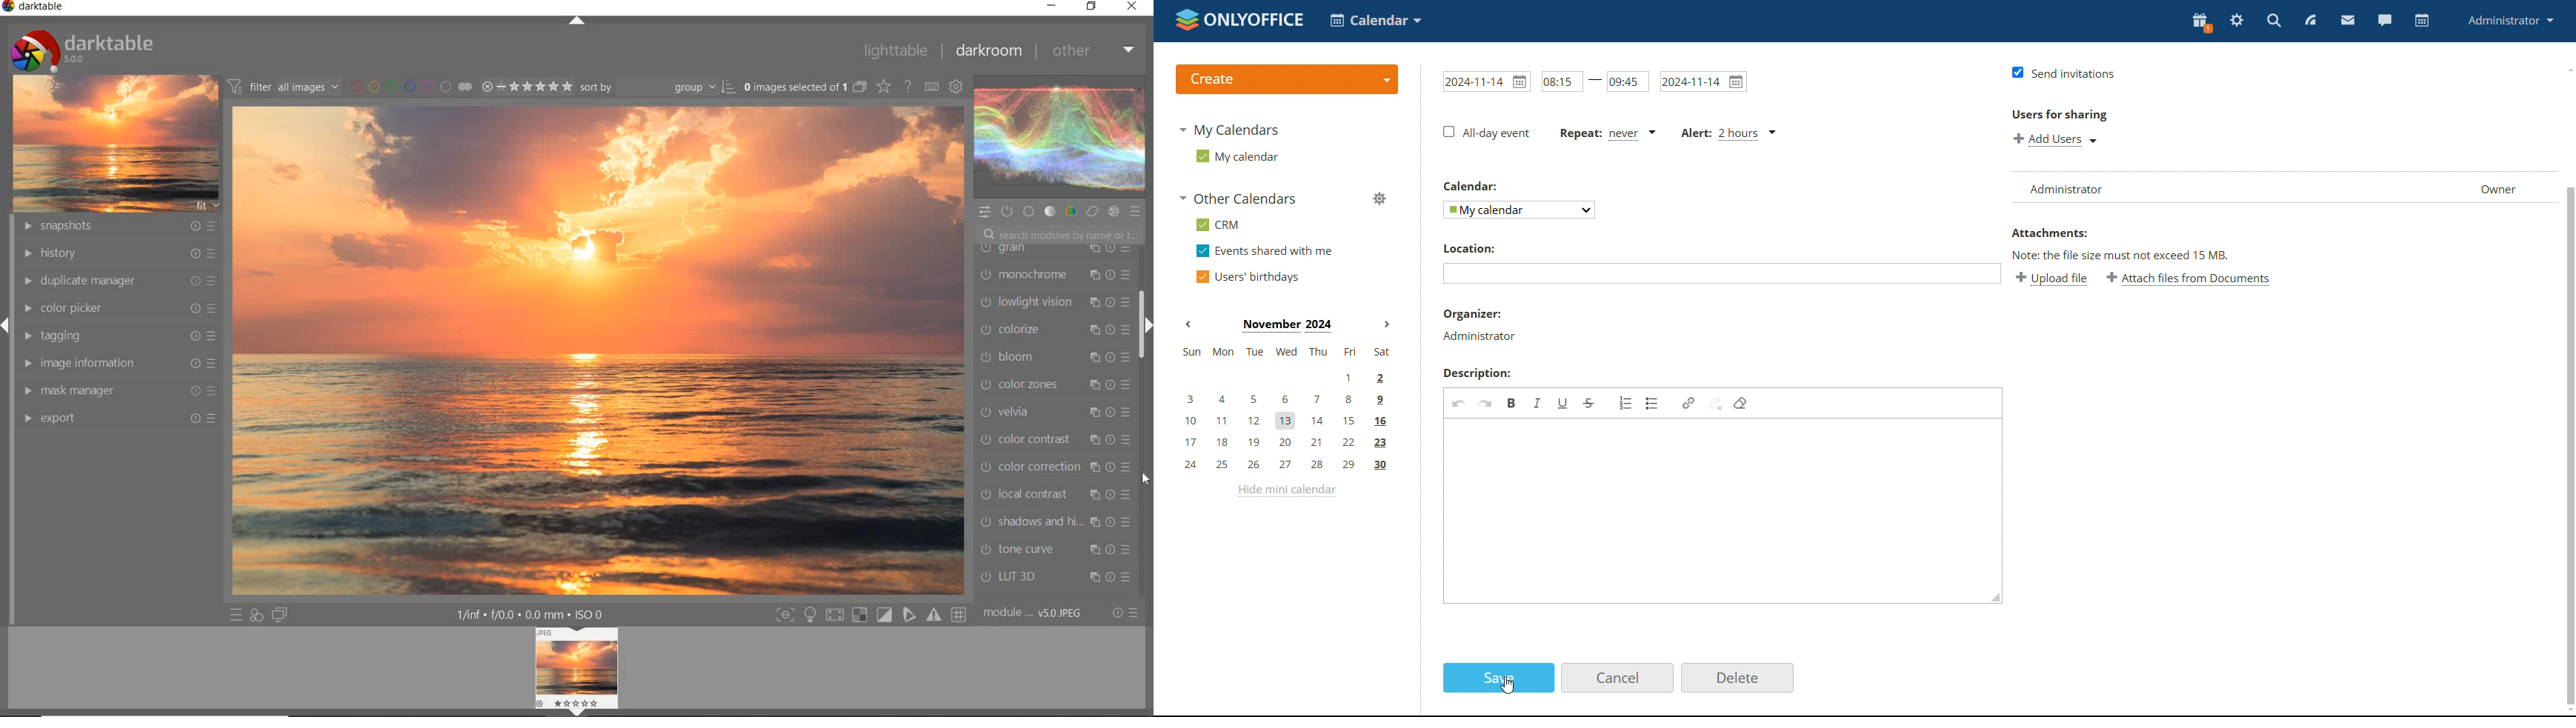  I want to click on QUICK ACCESS FOR APPLYING ANY OF YOUR STYLE, so click(256, 616).